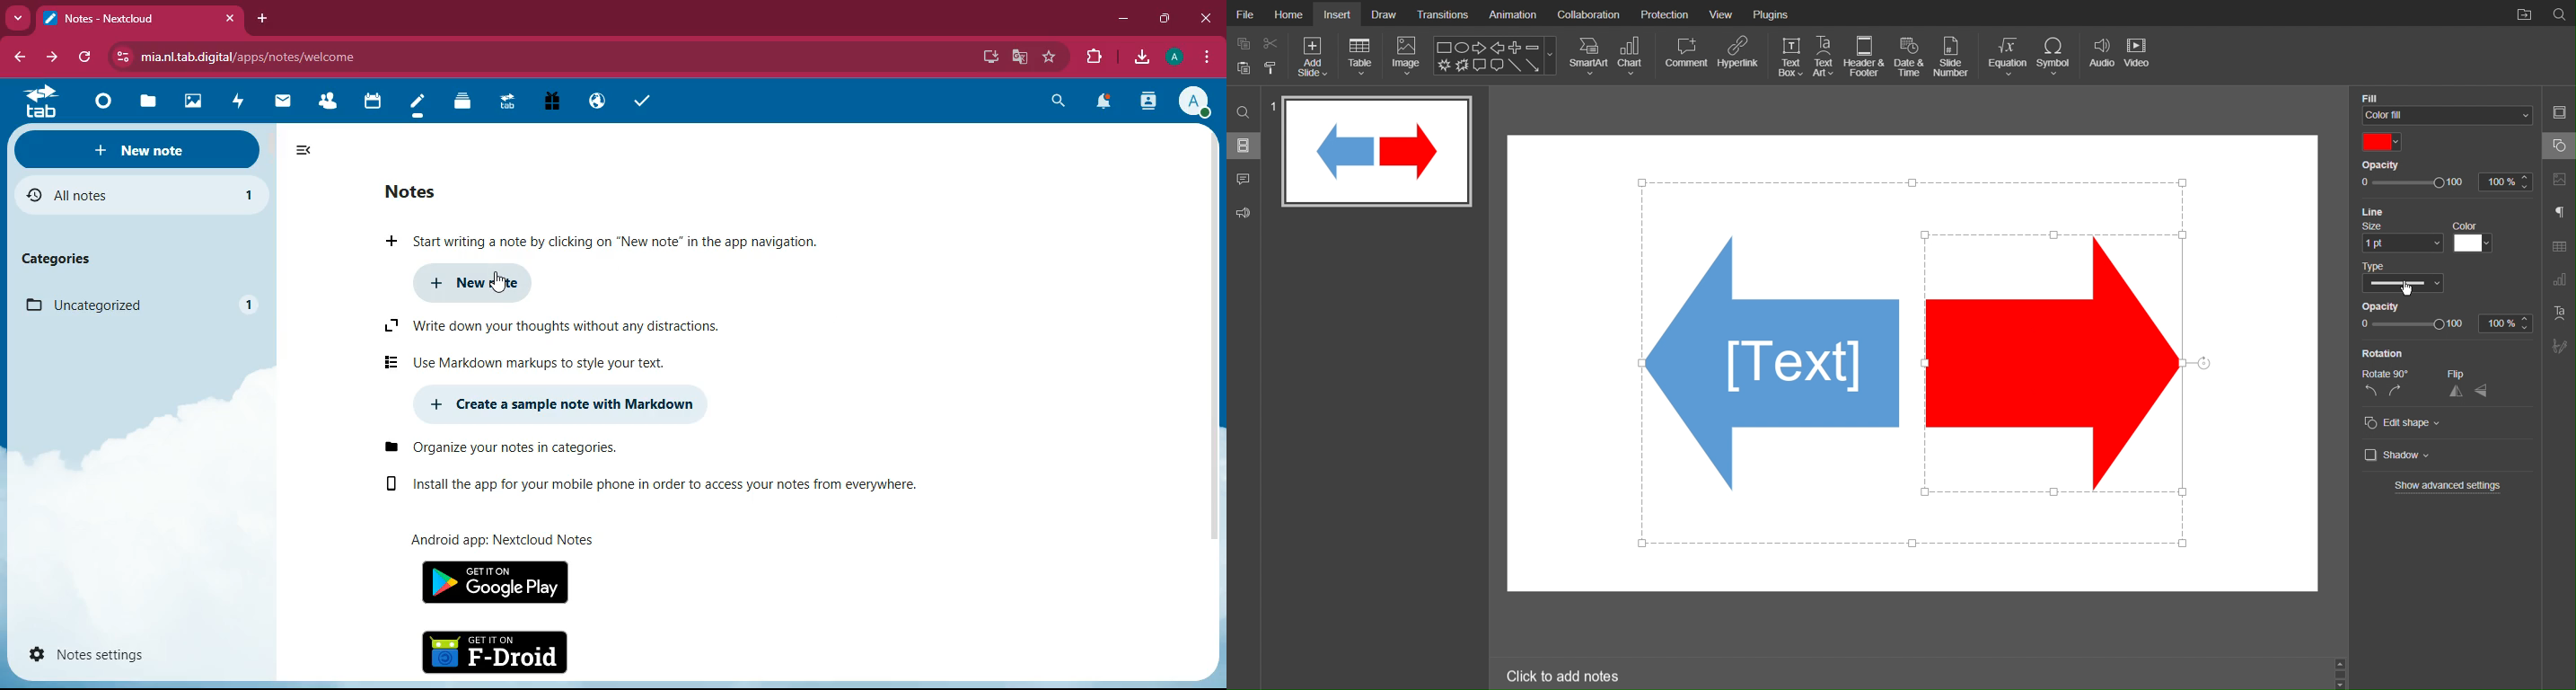 The height and width of the screenshot is (700, 2576). What do you see at coordinates (237, 101) in the screenshot?
I see `fast` at bounding box center [237, 101].